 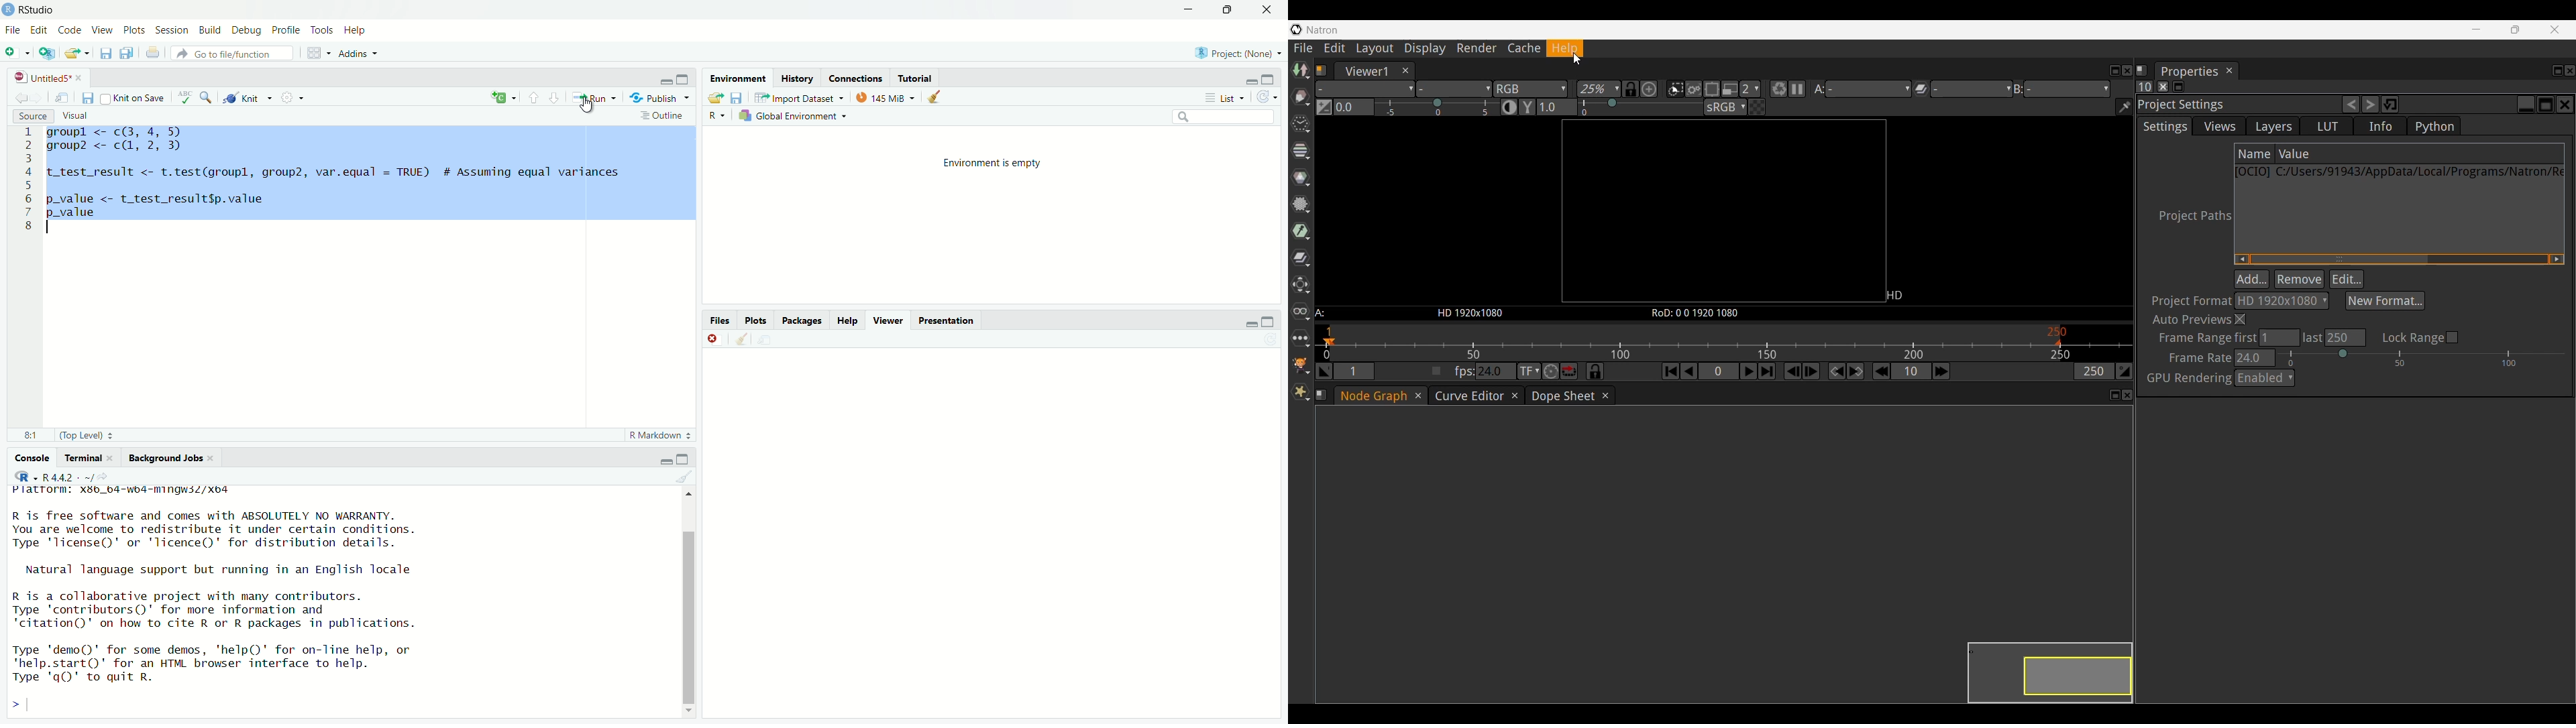 What do you see at coordinates (1226, 9) in the screenshot?
I see `DOWN` at bounding box center [1226, 9].